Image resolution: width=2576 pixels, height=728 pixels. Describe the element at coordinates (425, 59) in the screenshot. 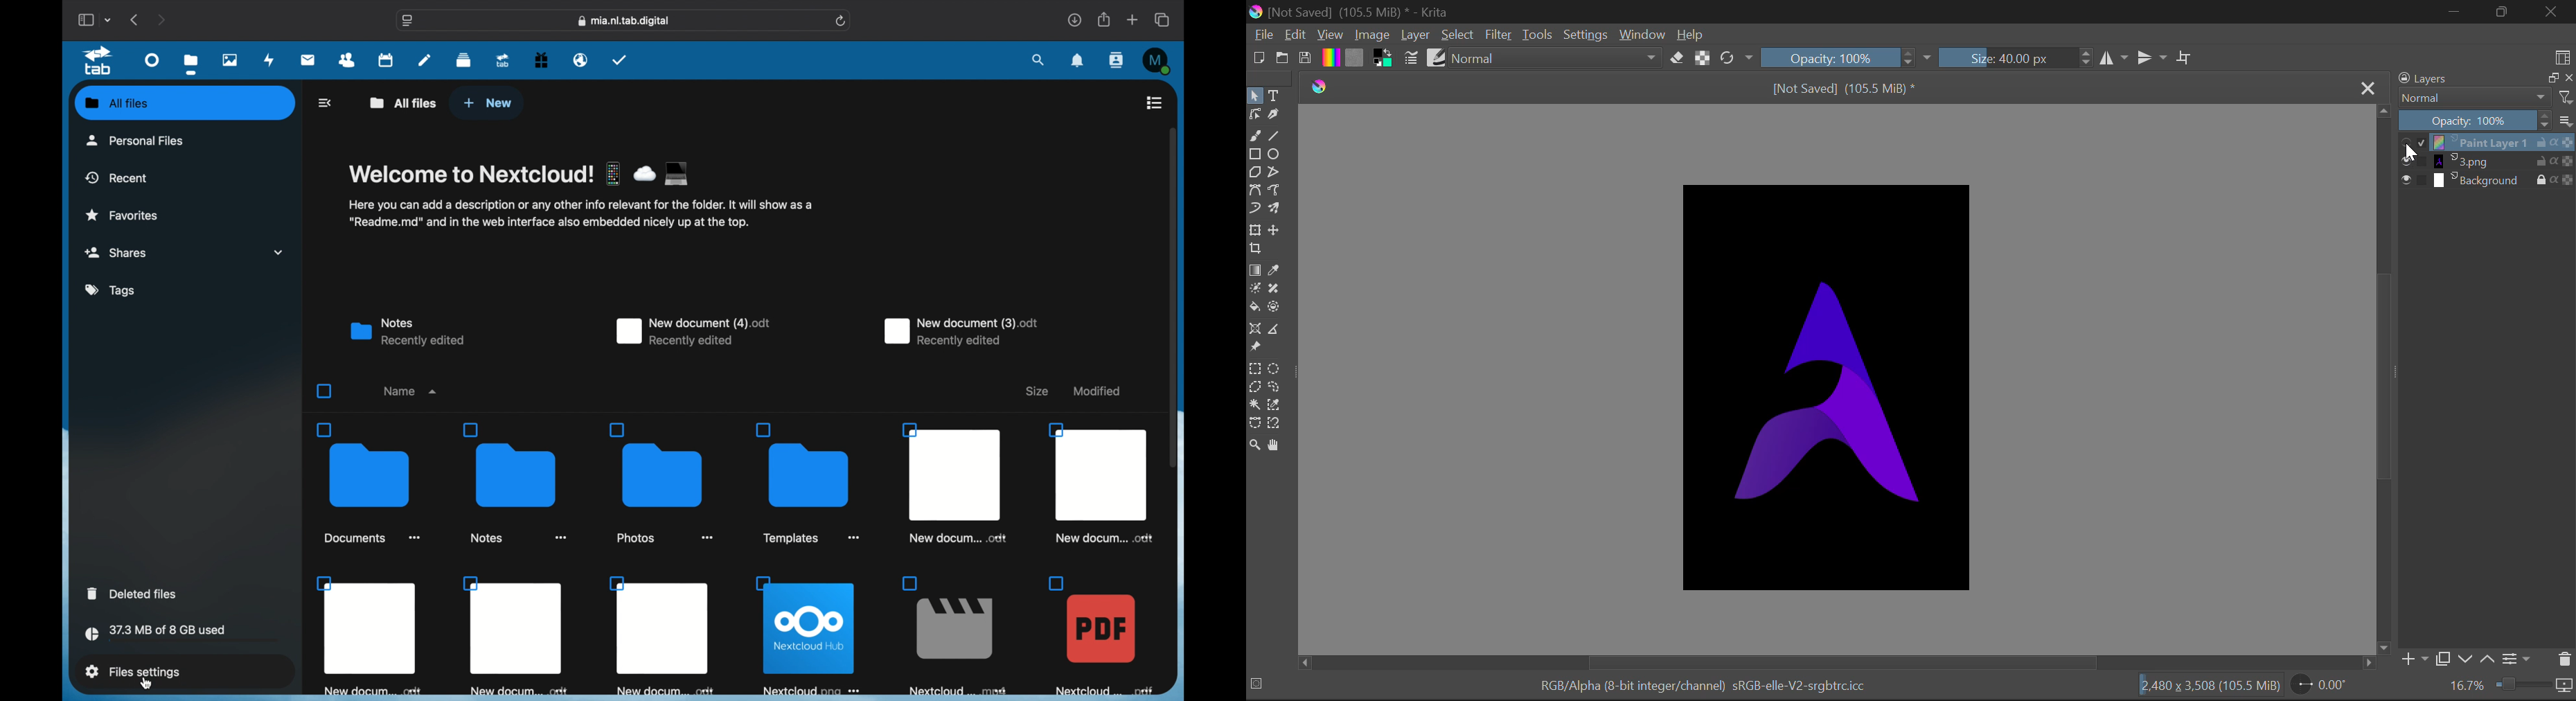

I see `notes` at that location.